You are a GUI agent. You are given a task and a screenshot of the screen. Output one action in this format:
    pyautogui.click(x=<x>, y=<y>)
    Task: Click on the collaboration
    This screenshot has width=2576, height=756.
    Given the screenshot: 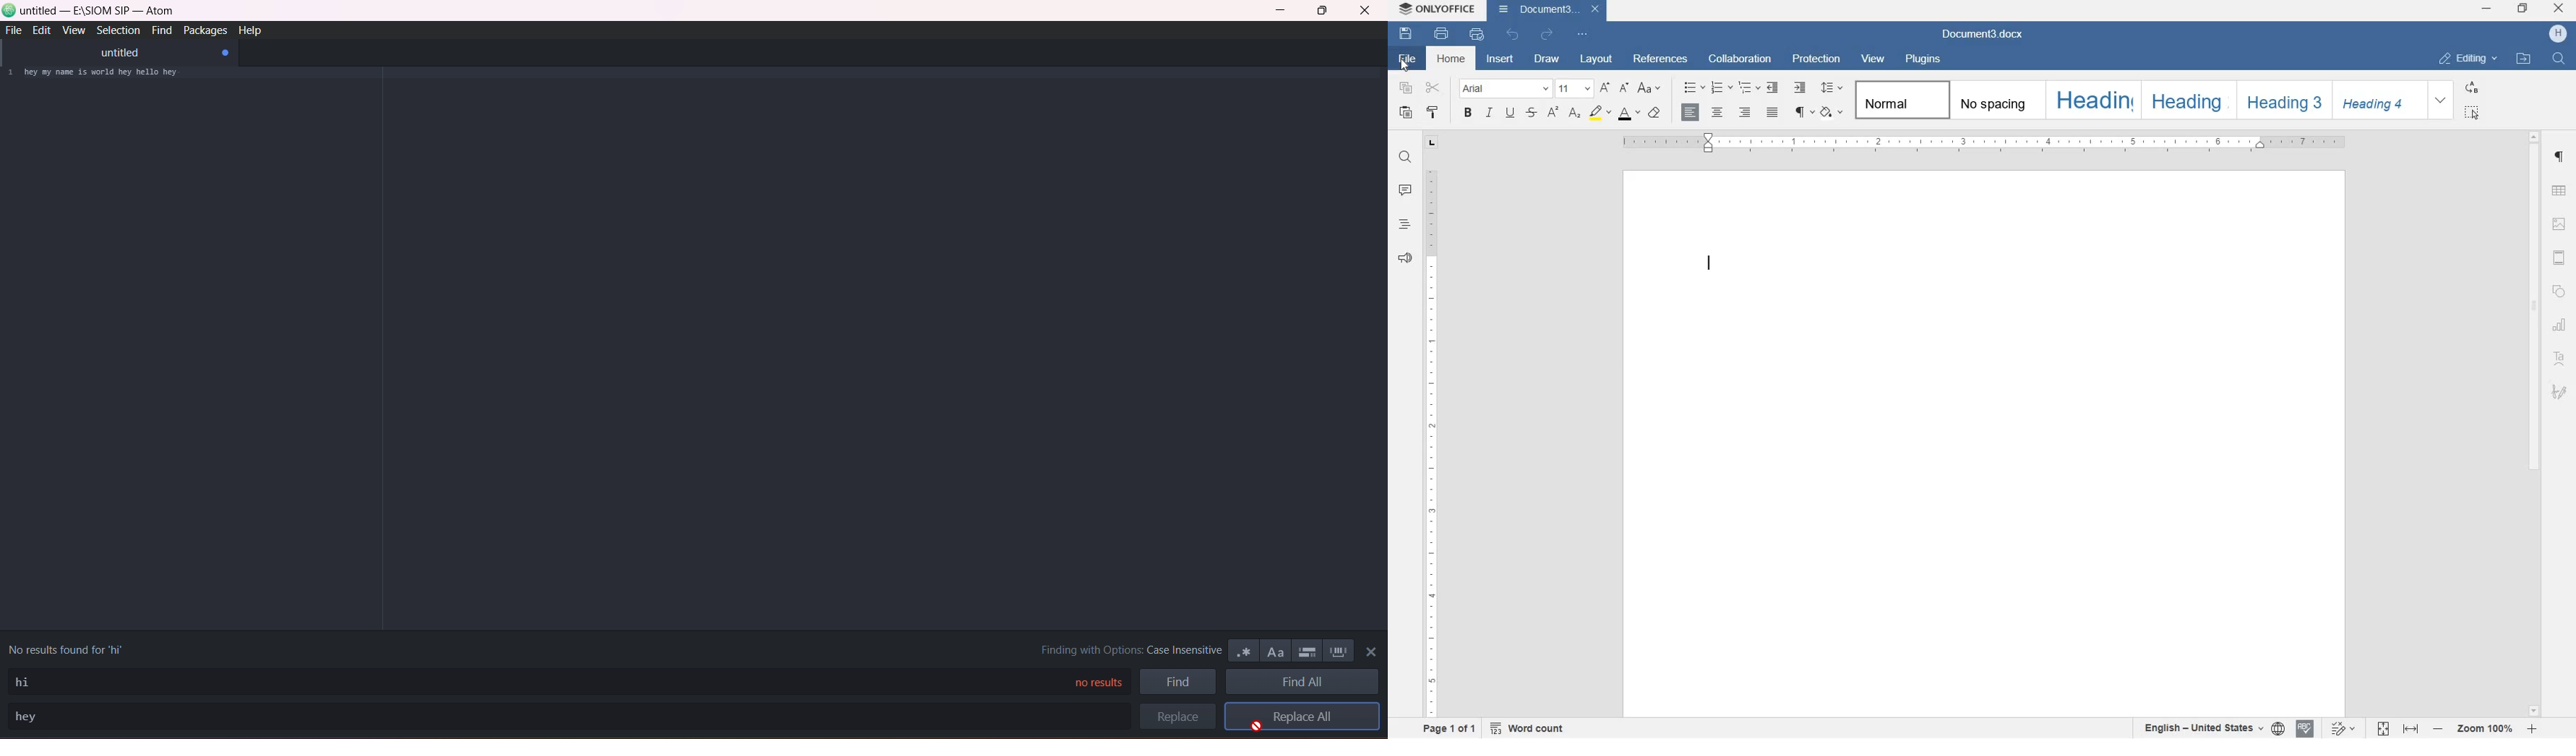 What is the action you would take?
    pyautogui.click(x=1739, y=59)
    